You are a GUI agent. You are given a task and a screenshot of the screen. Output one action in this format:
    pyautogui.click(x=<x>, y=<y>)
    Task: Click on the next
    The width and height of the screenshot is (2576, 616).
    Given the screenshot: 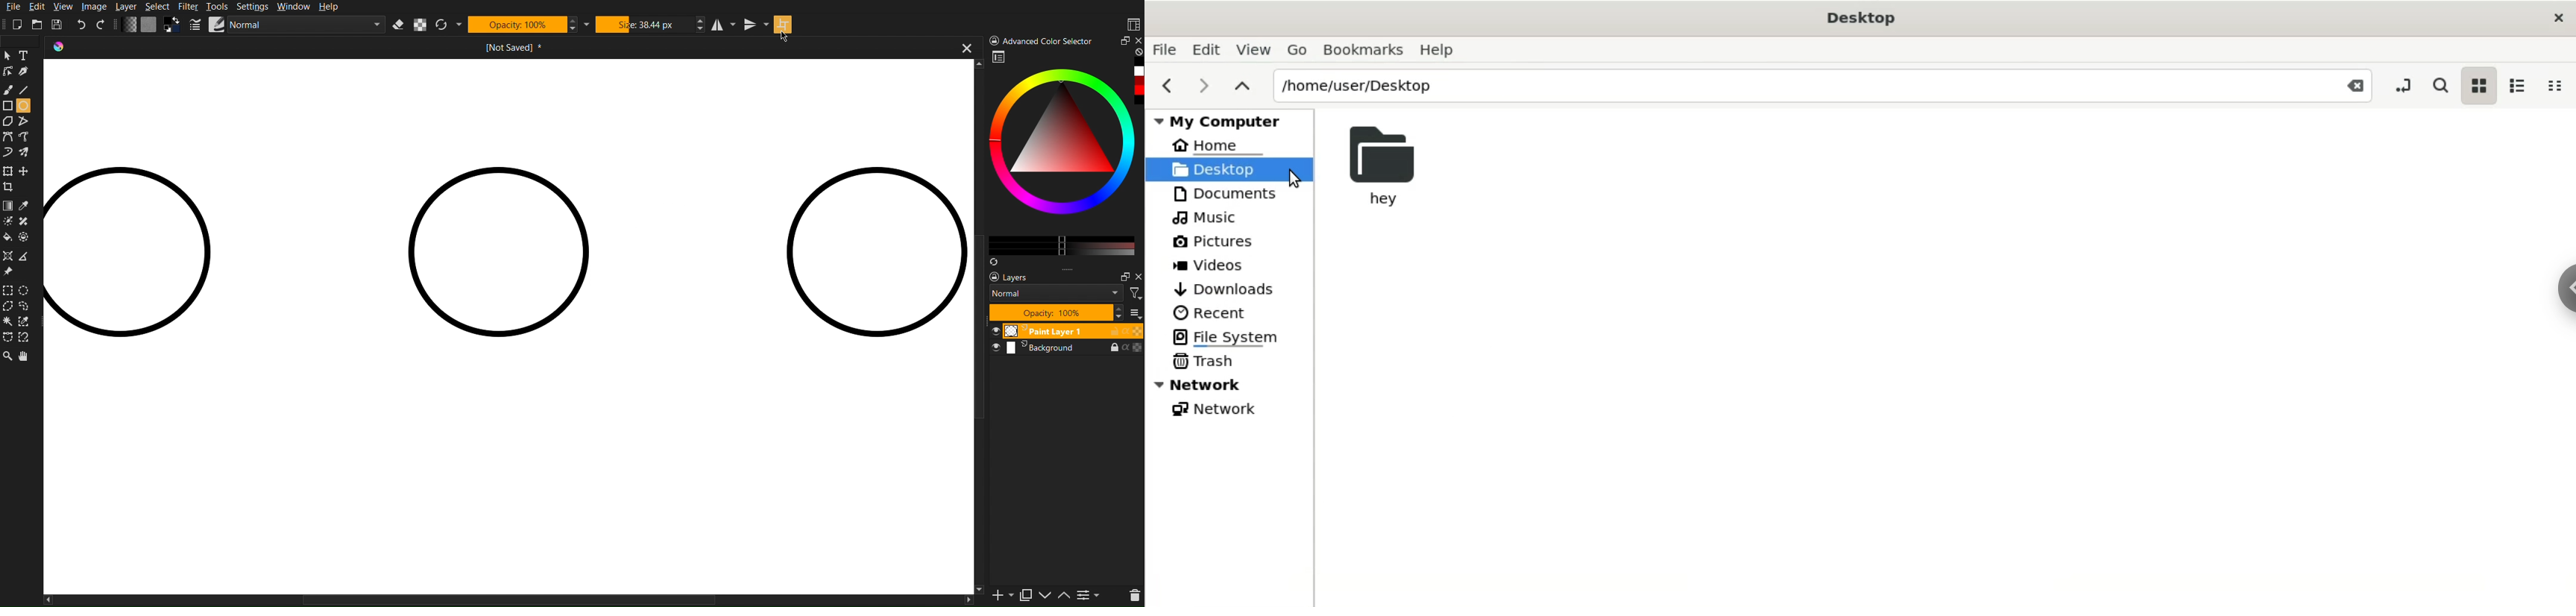 What is the action you would take?
    pyautogui.click(x=1203, y=84)
    